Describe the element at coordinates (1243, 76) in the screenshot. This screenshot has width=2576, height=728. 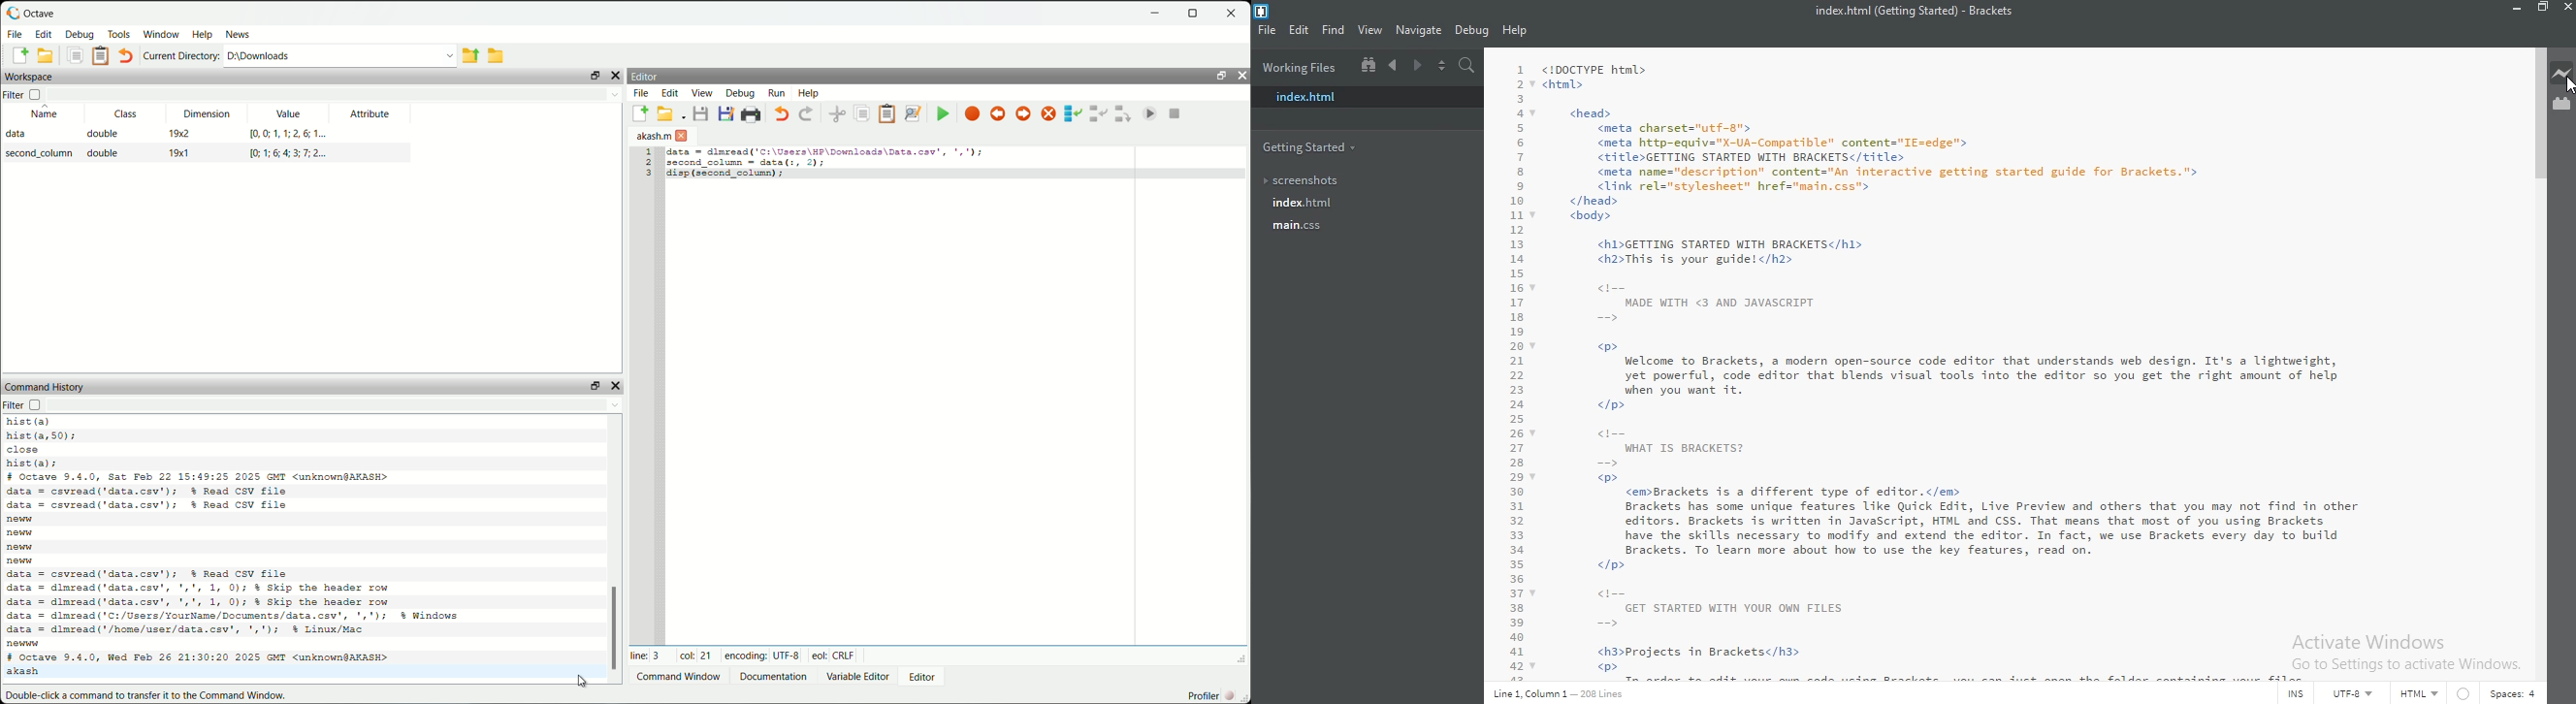
I see `hide widget` at that location.